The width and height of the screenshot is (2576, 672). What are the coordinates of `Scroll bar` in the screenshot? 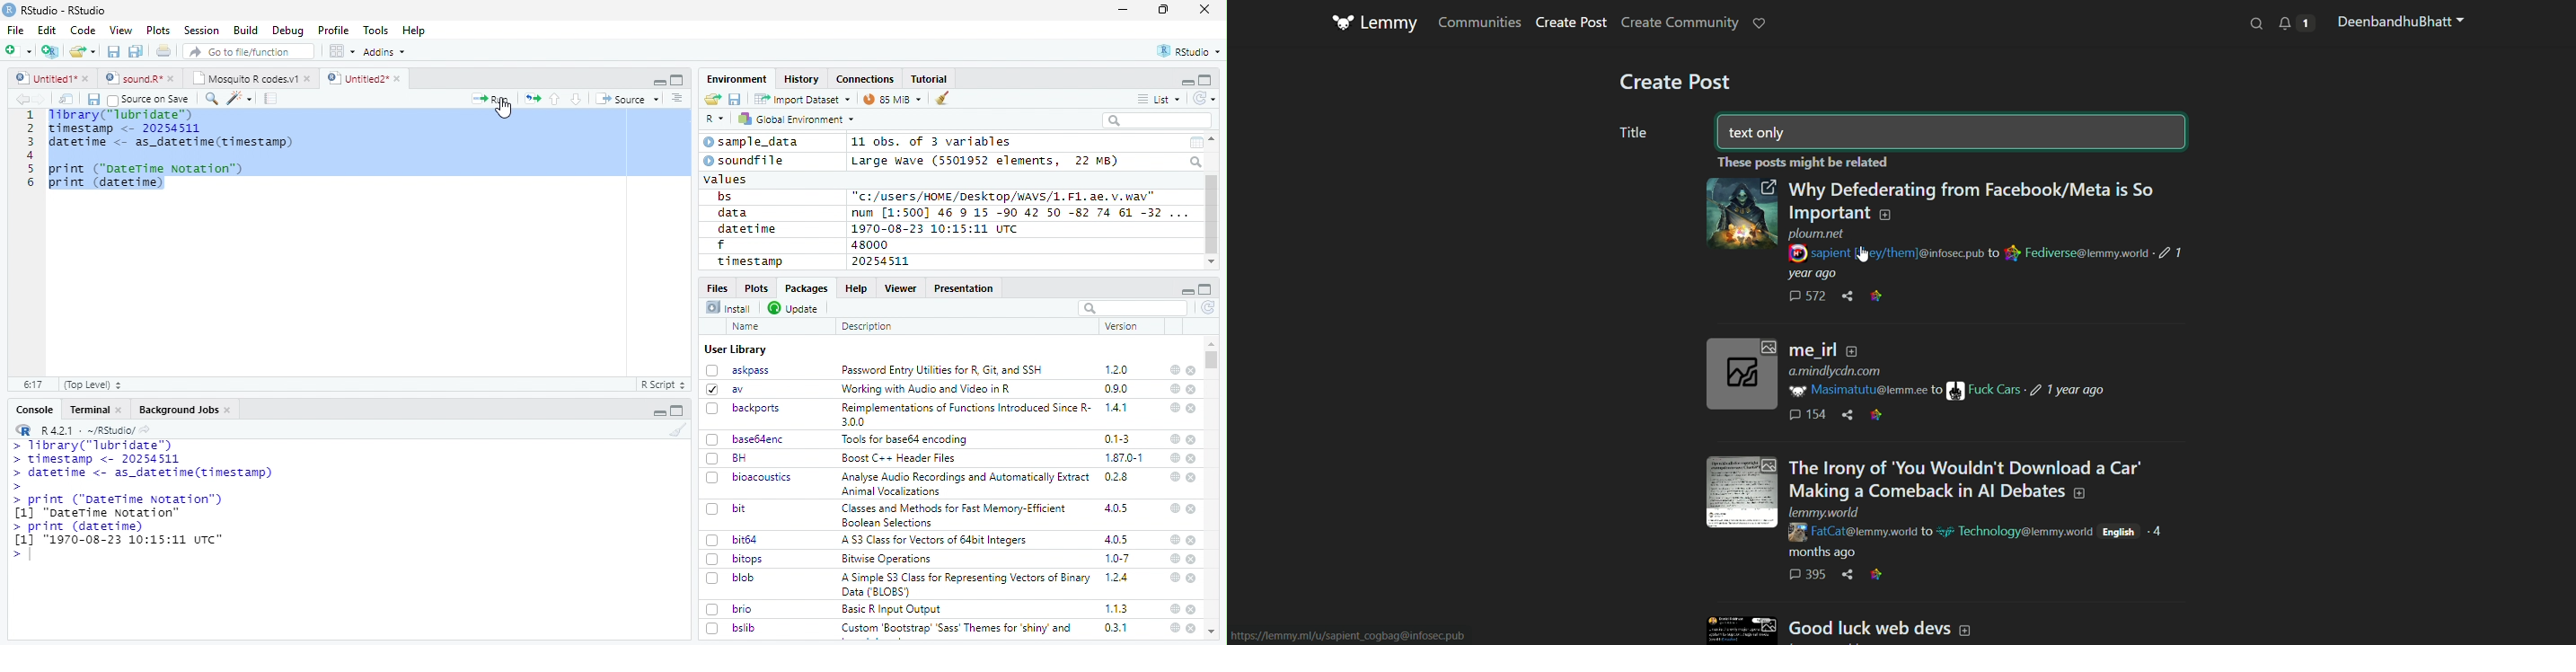 It's located at (1213, 215).